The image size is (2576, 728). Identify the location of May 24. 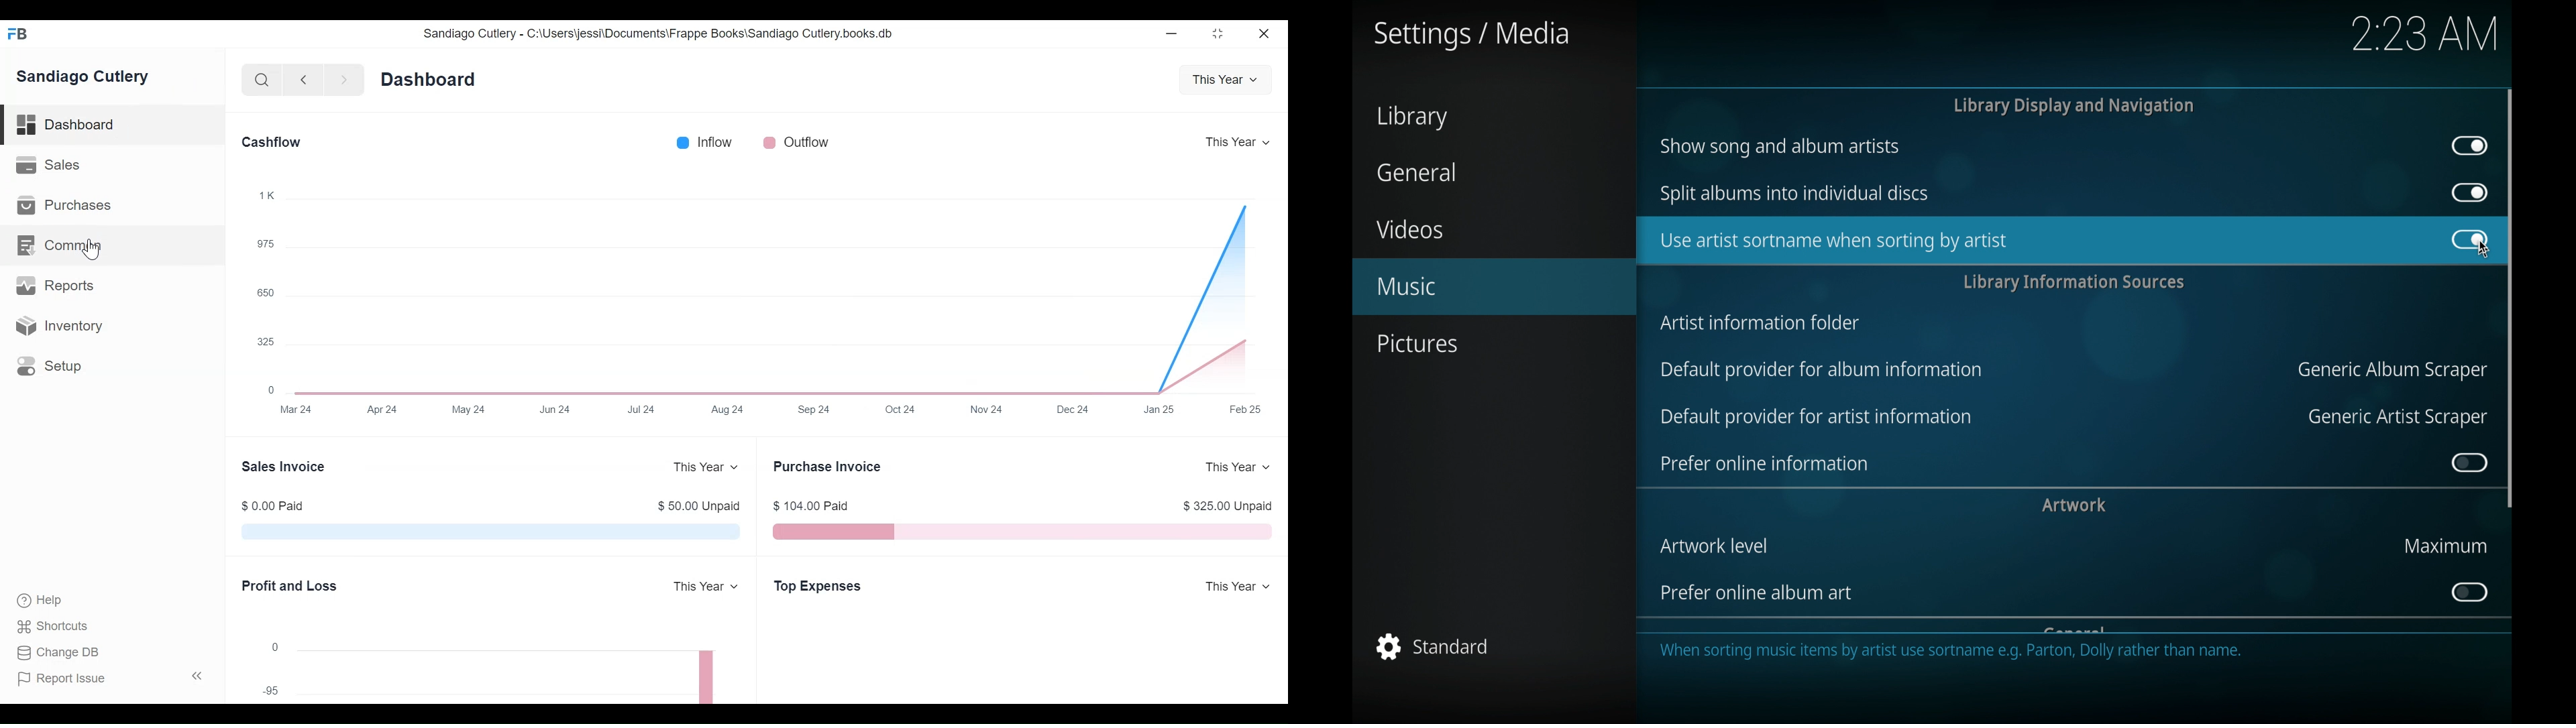
(470, 409).